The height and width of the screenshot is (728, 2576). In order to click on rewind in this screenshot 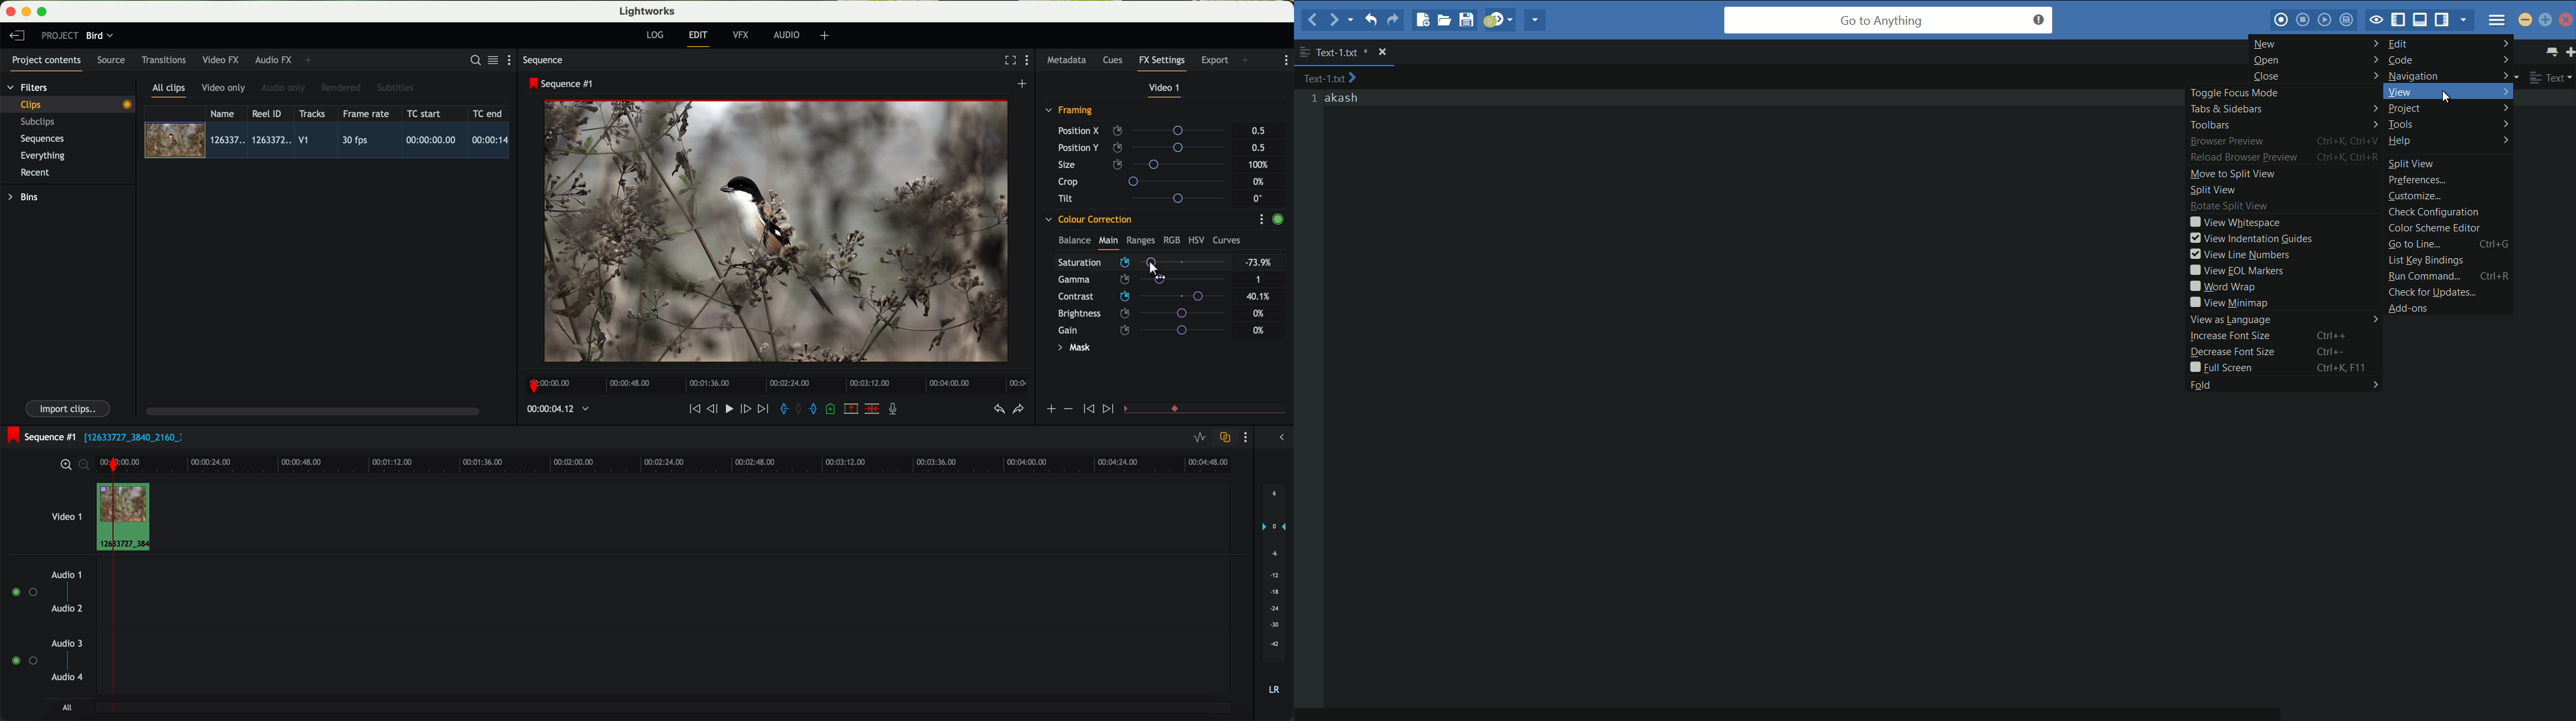, I will do `click(694, 410)`.